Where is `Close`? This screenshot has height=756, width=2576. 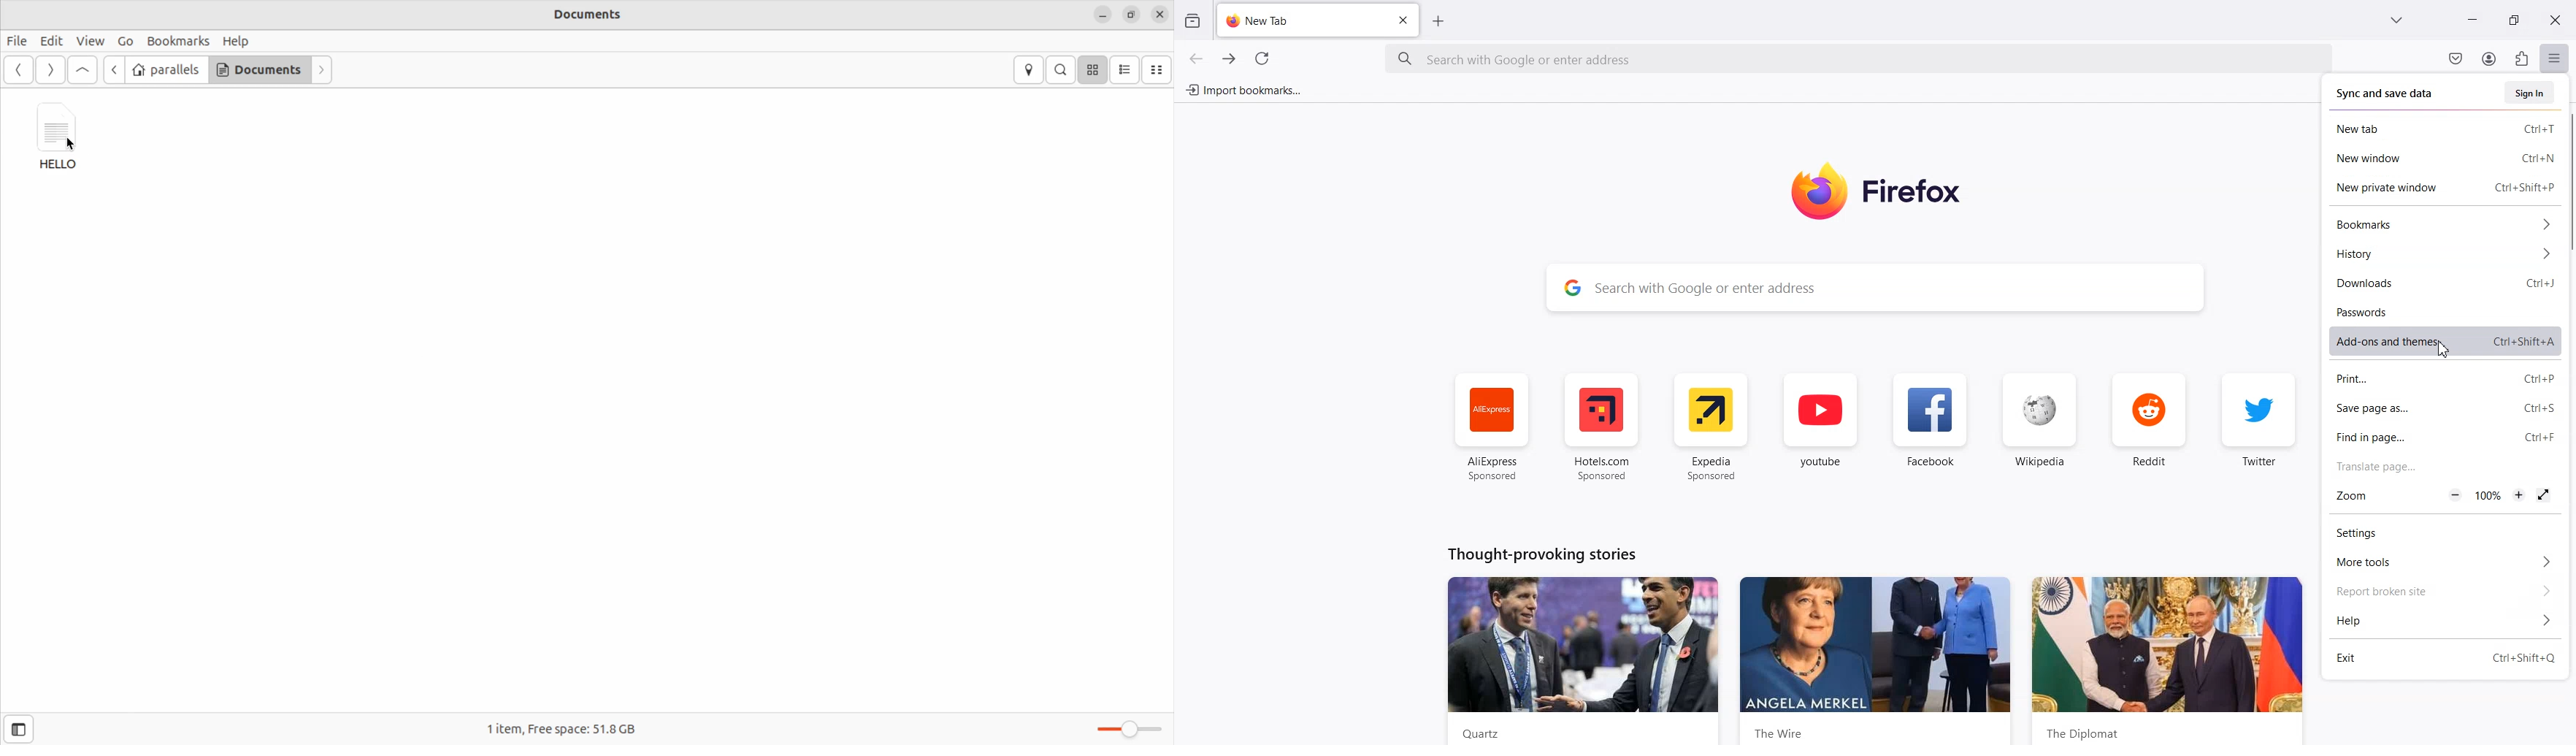
Close is located at coordinates (2555, 19).